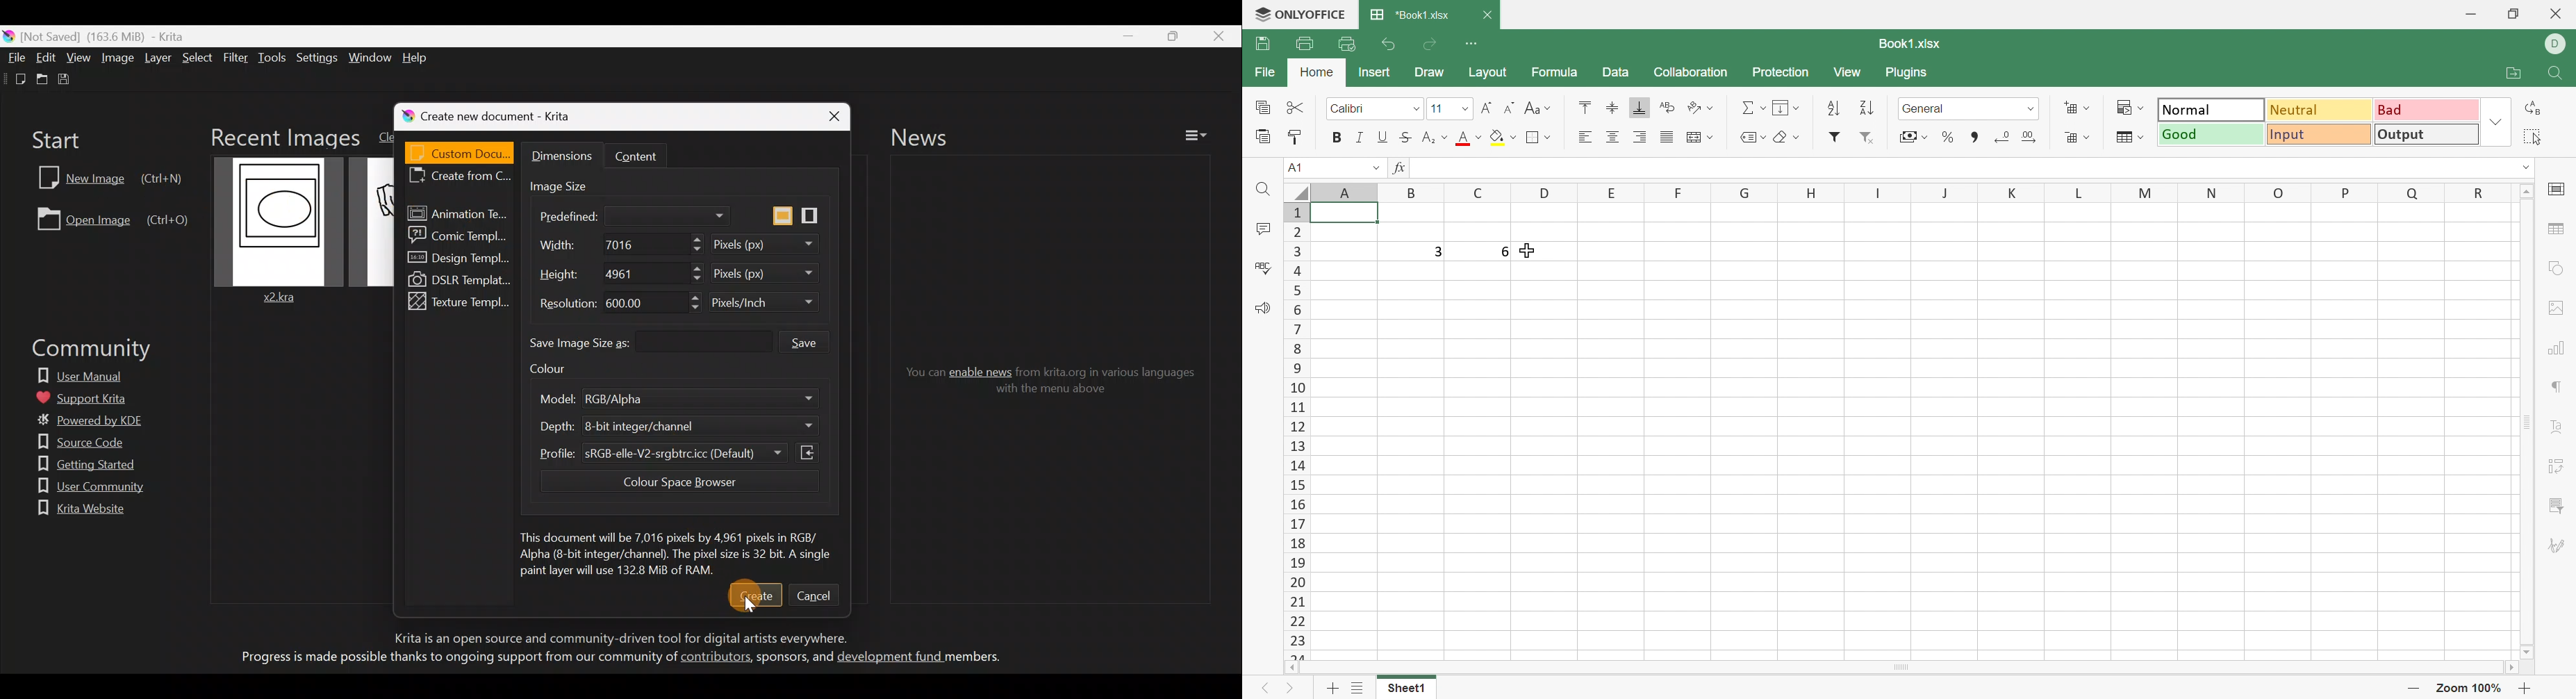 Image resolution: width=2576 pixels, height=700 pixels. What do you see at coordinates (461, 234) in the screenshot?
I see `Comic templates` at bounding box center [461, 234].